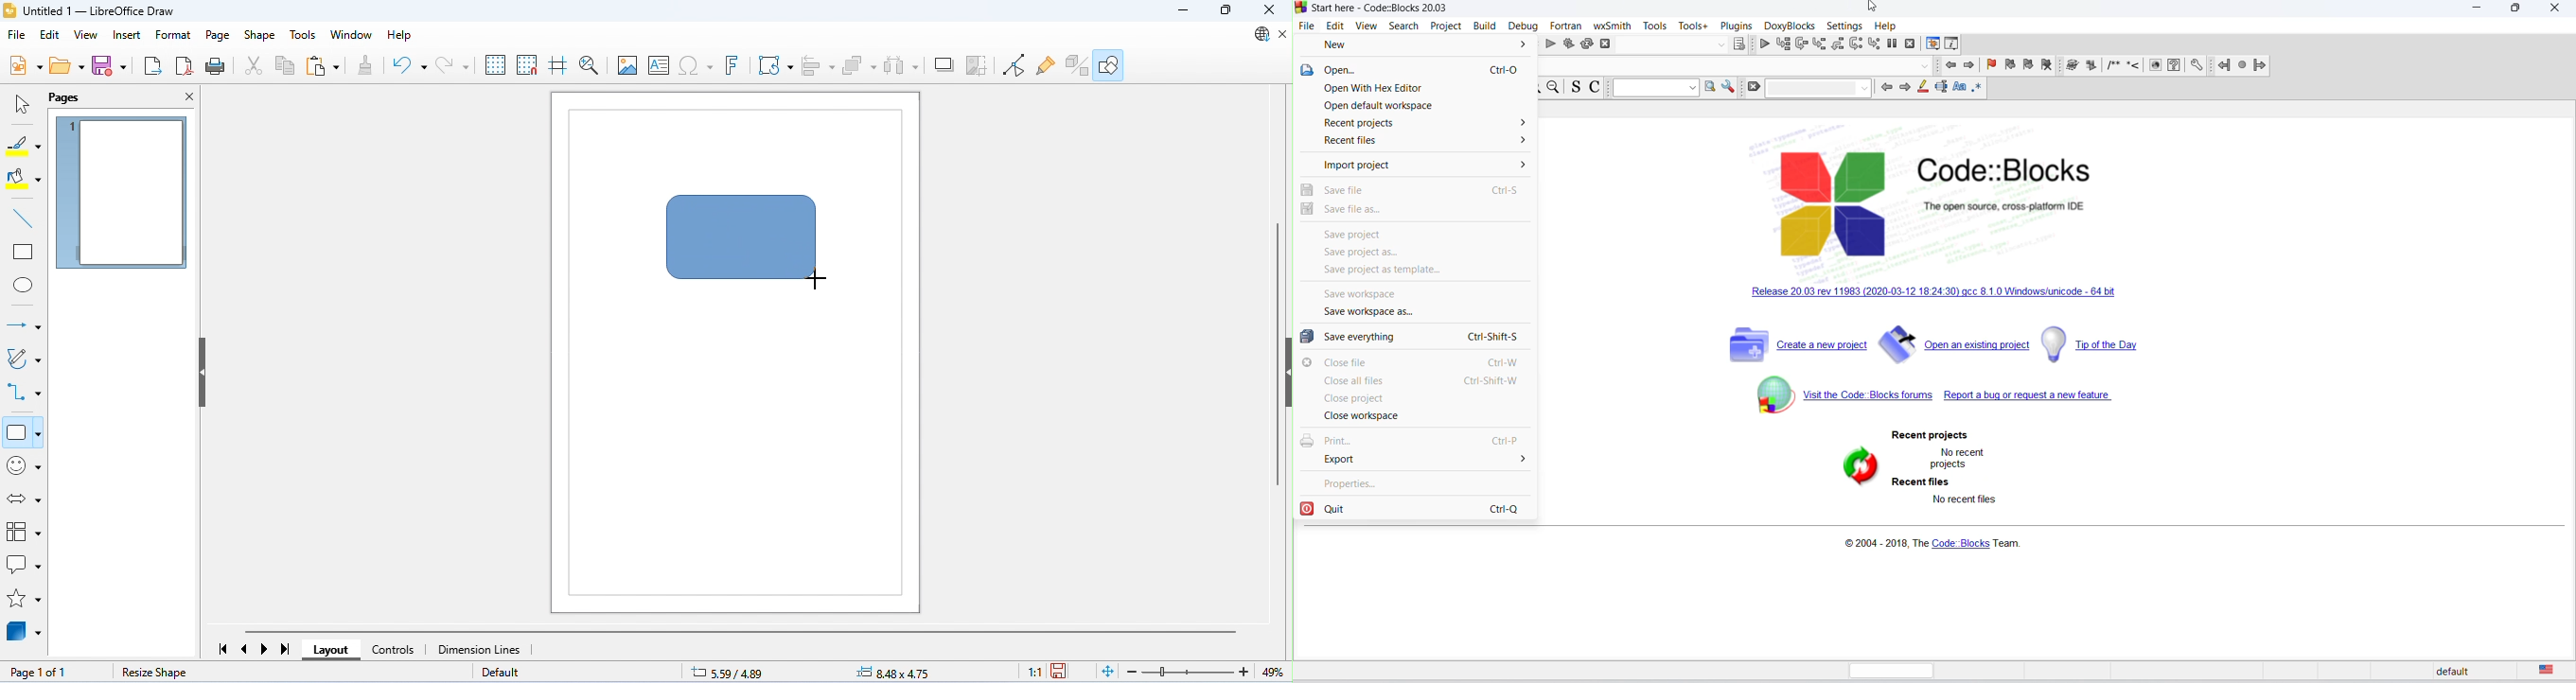  I want to click on report bug, so click(2048, 396).